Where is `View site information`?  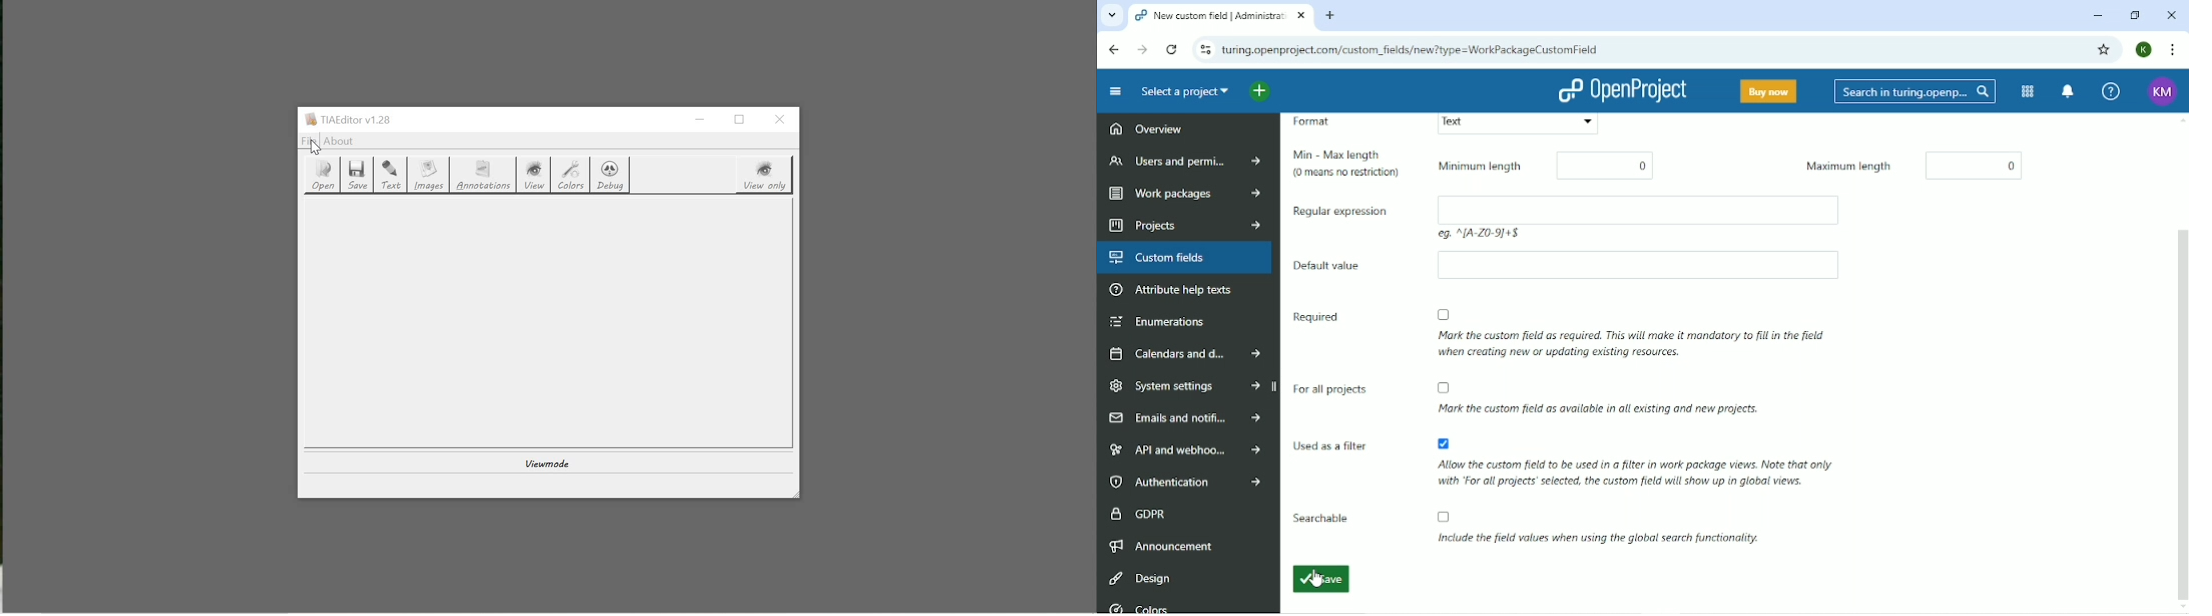 View site information is located at coordinates (1204, 50).